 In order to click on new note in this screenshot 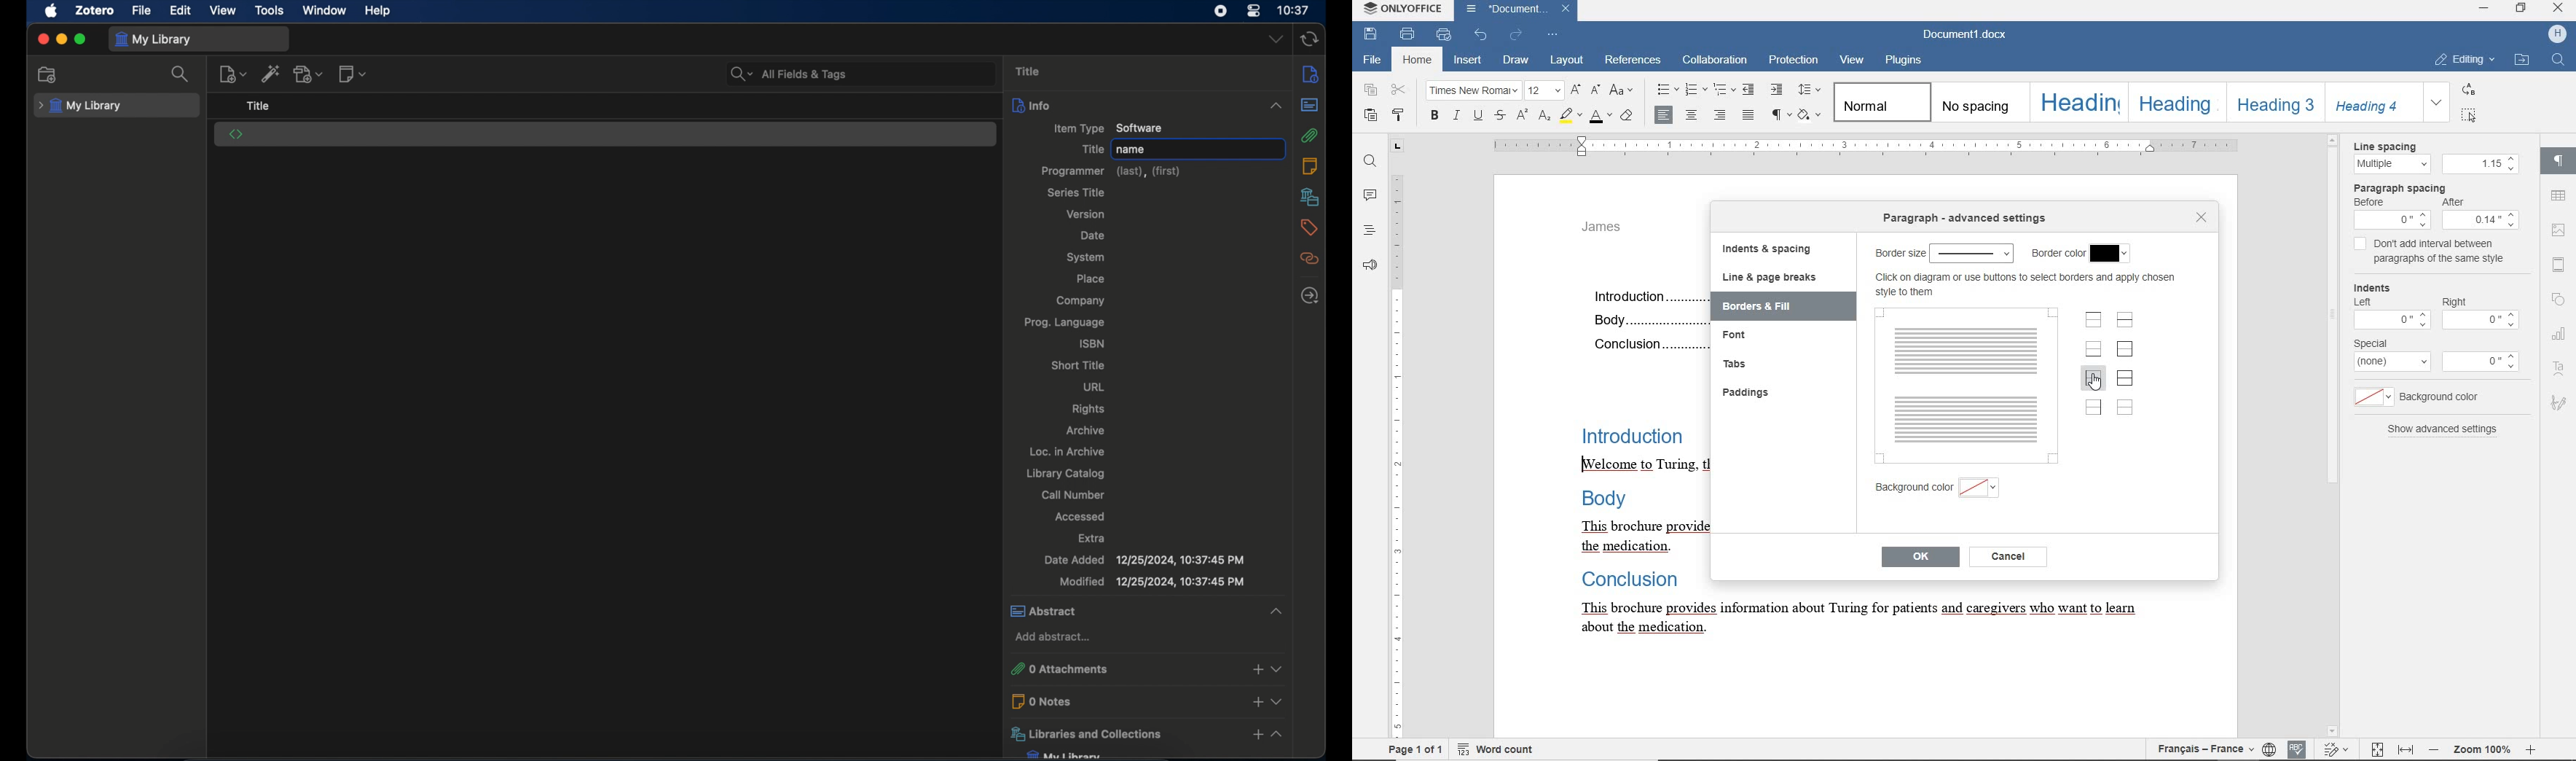, I will do `click(354, 73)`.